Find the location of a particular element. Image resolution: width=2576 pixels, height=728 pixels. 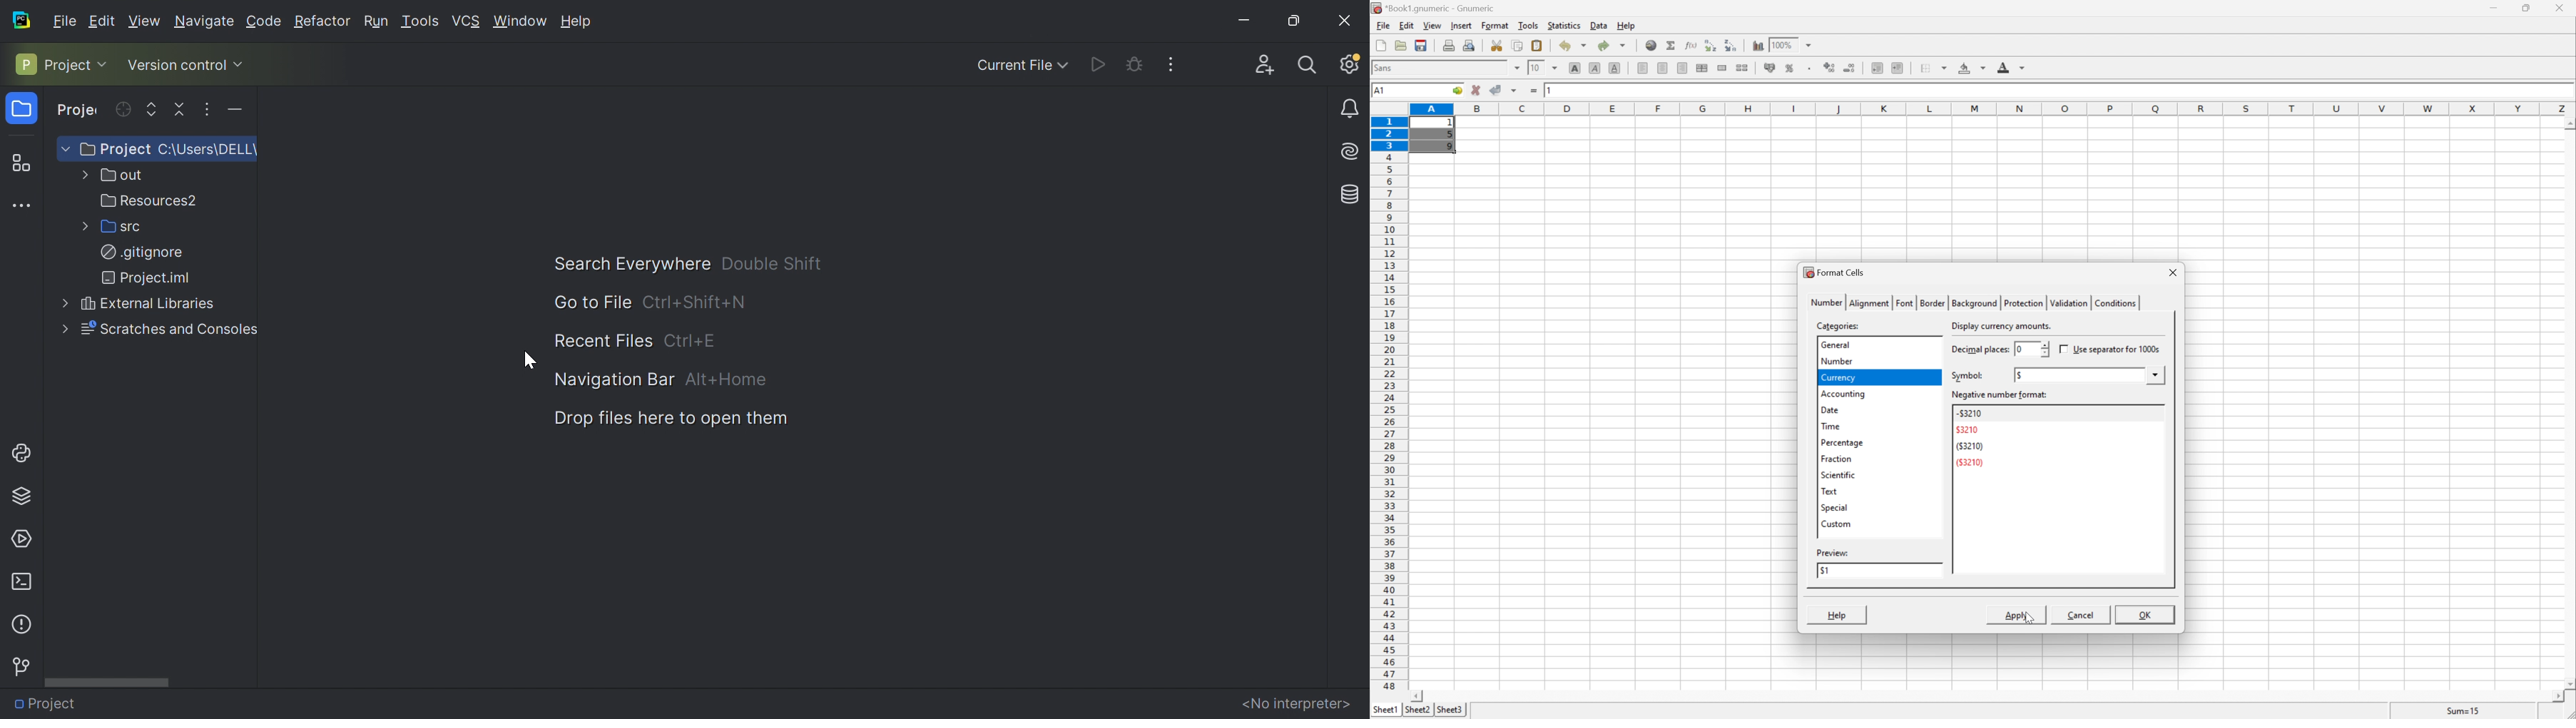

sheet2 is located at coordinates (1417, 712).